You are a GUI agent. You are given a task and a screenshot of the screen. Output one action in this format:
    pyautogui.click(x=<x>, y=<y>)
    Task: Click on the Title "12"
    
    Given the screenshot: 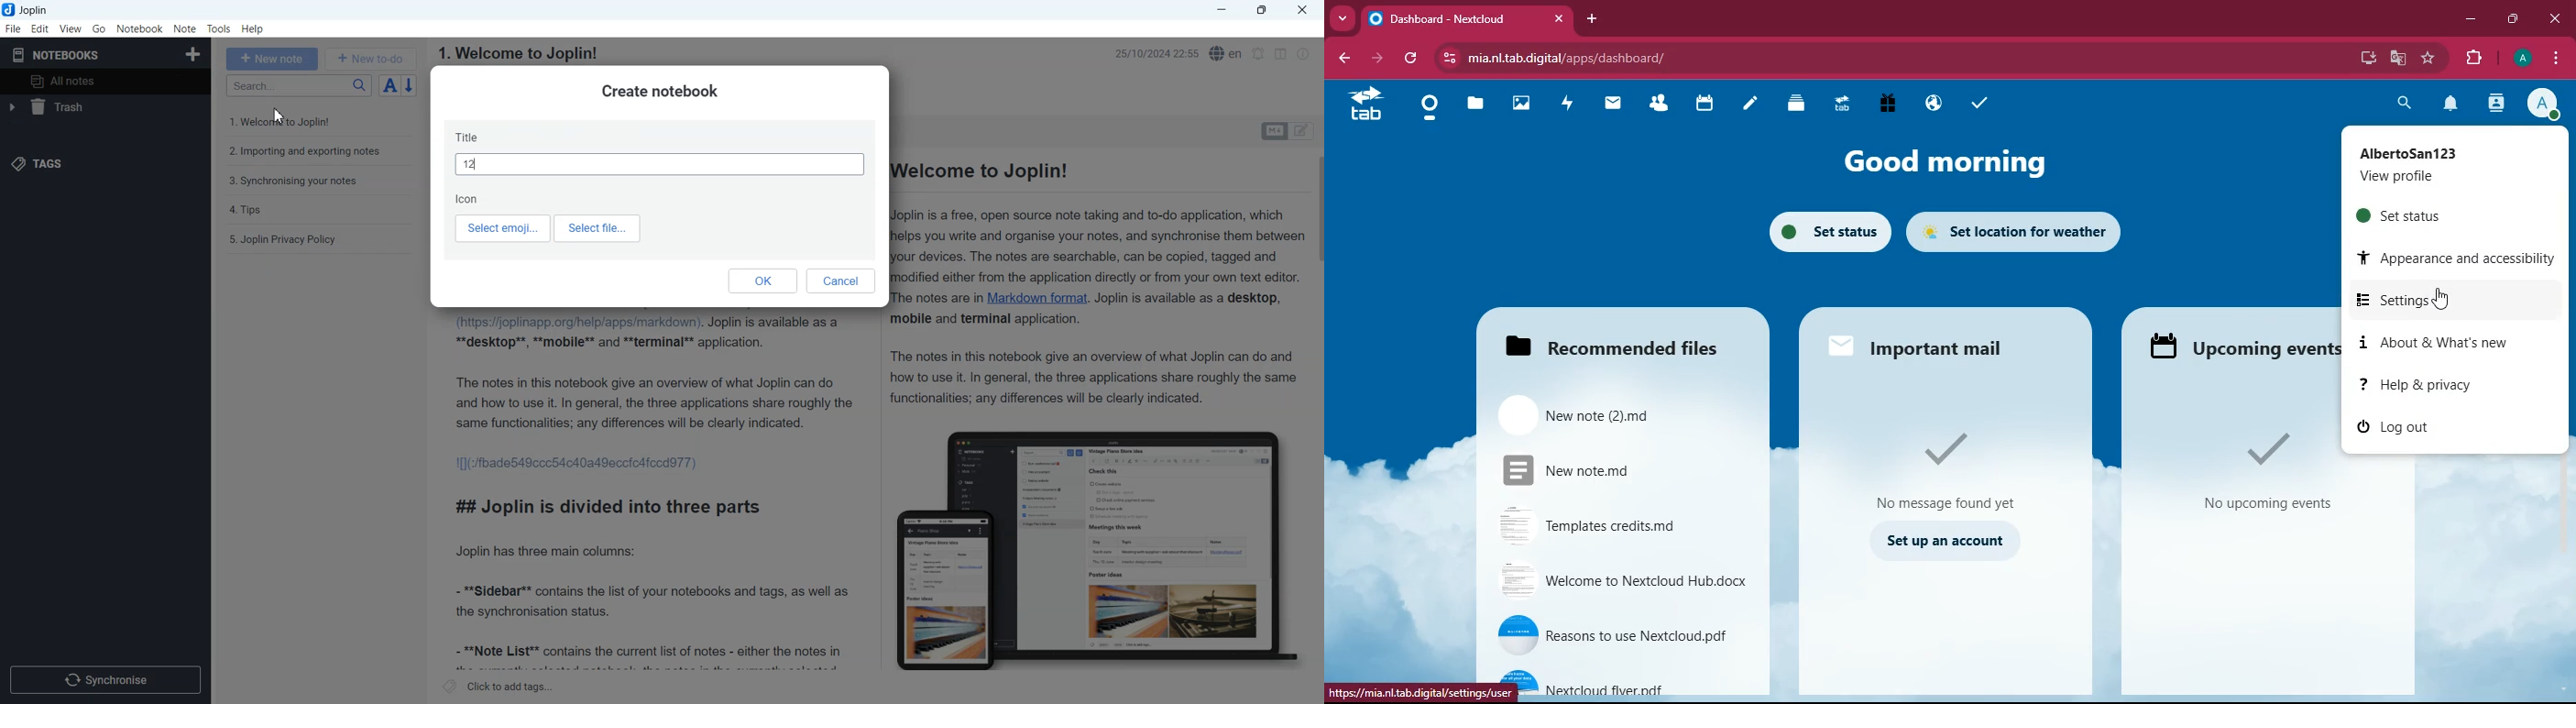 What is the action you would take?
    pyautogui.click(x=471, y=164)
    